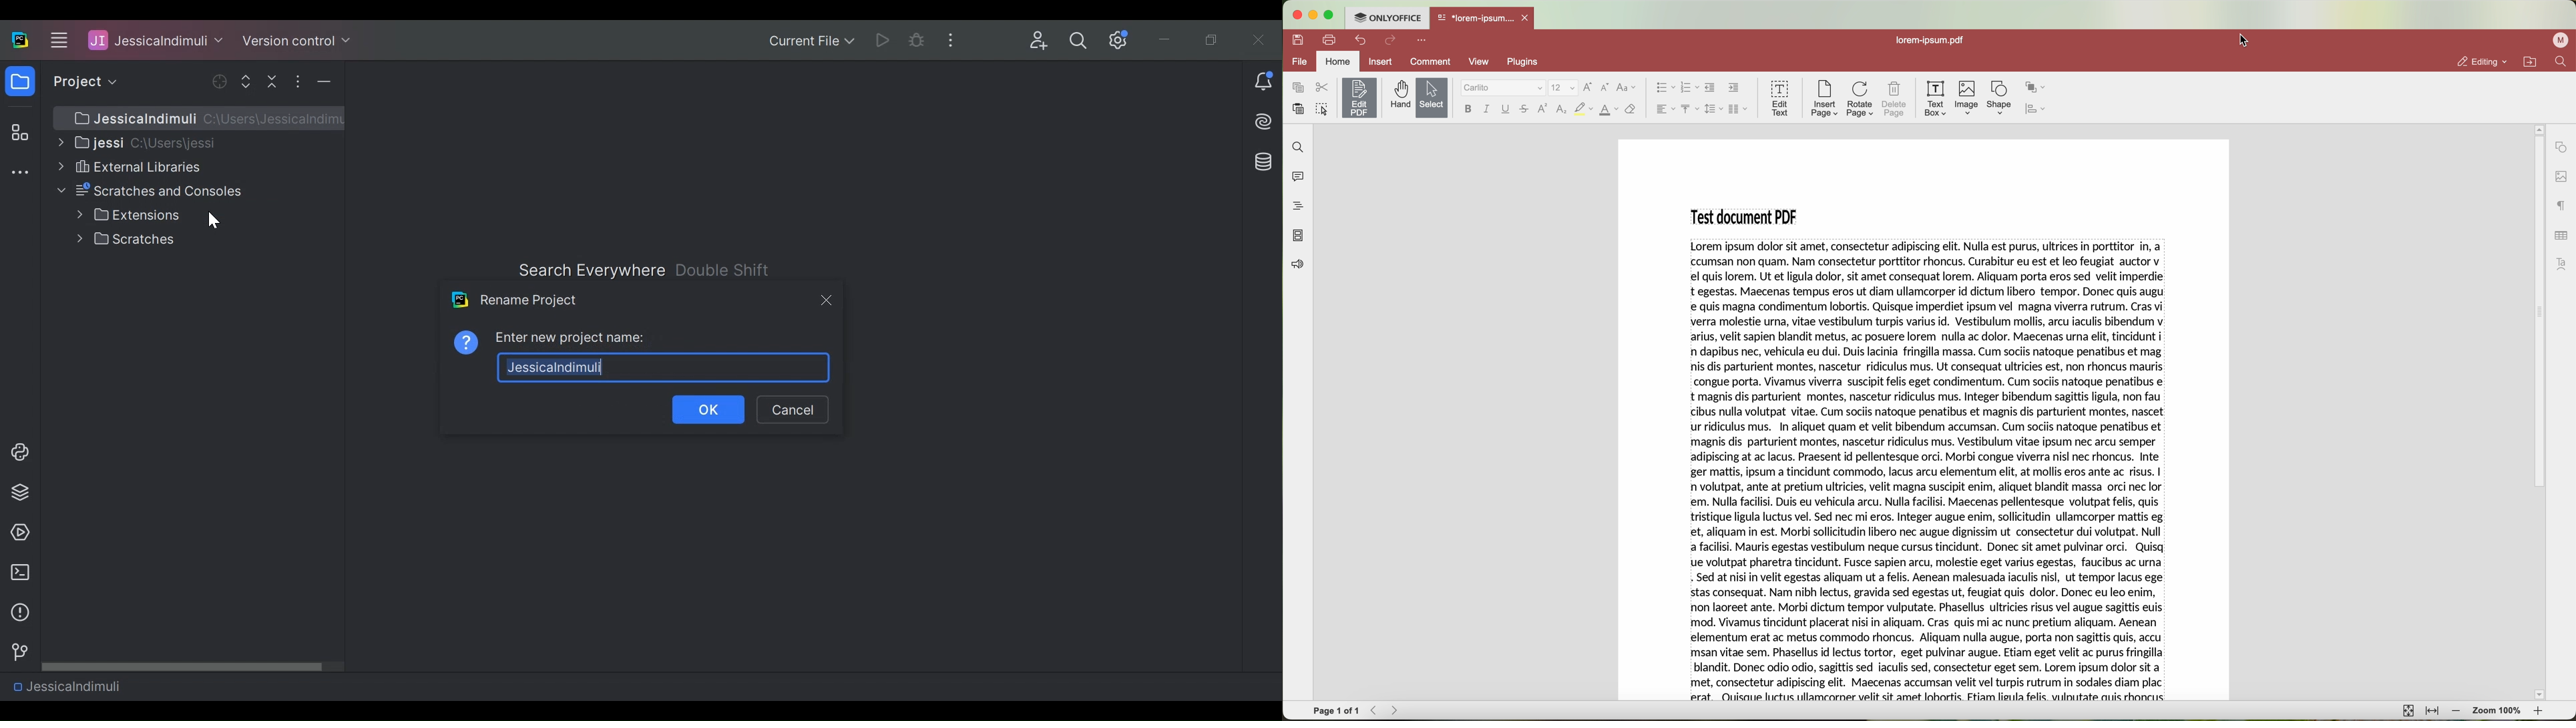 Image resolution: width=2576 pixels, height=728 pixels. I want to click on vertical align, so click(1691, 109).